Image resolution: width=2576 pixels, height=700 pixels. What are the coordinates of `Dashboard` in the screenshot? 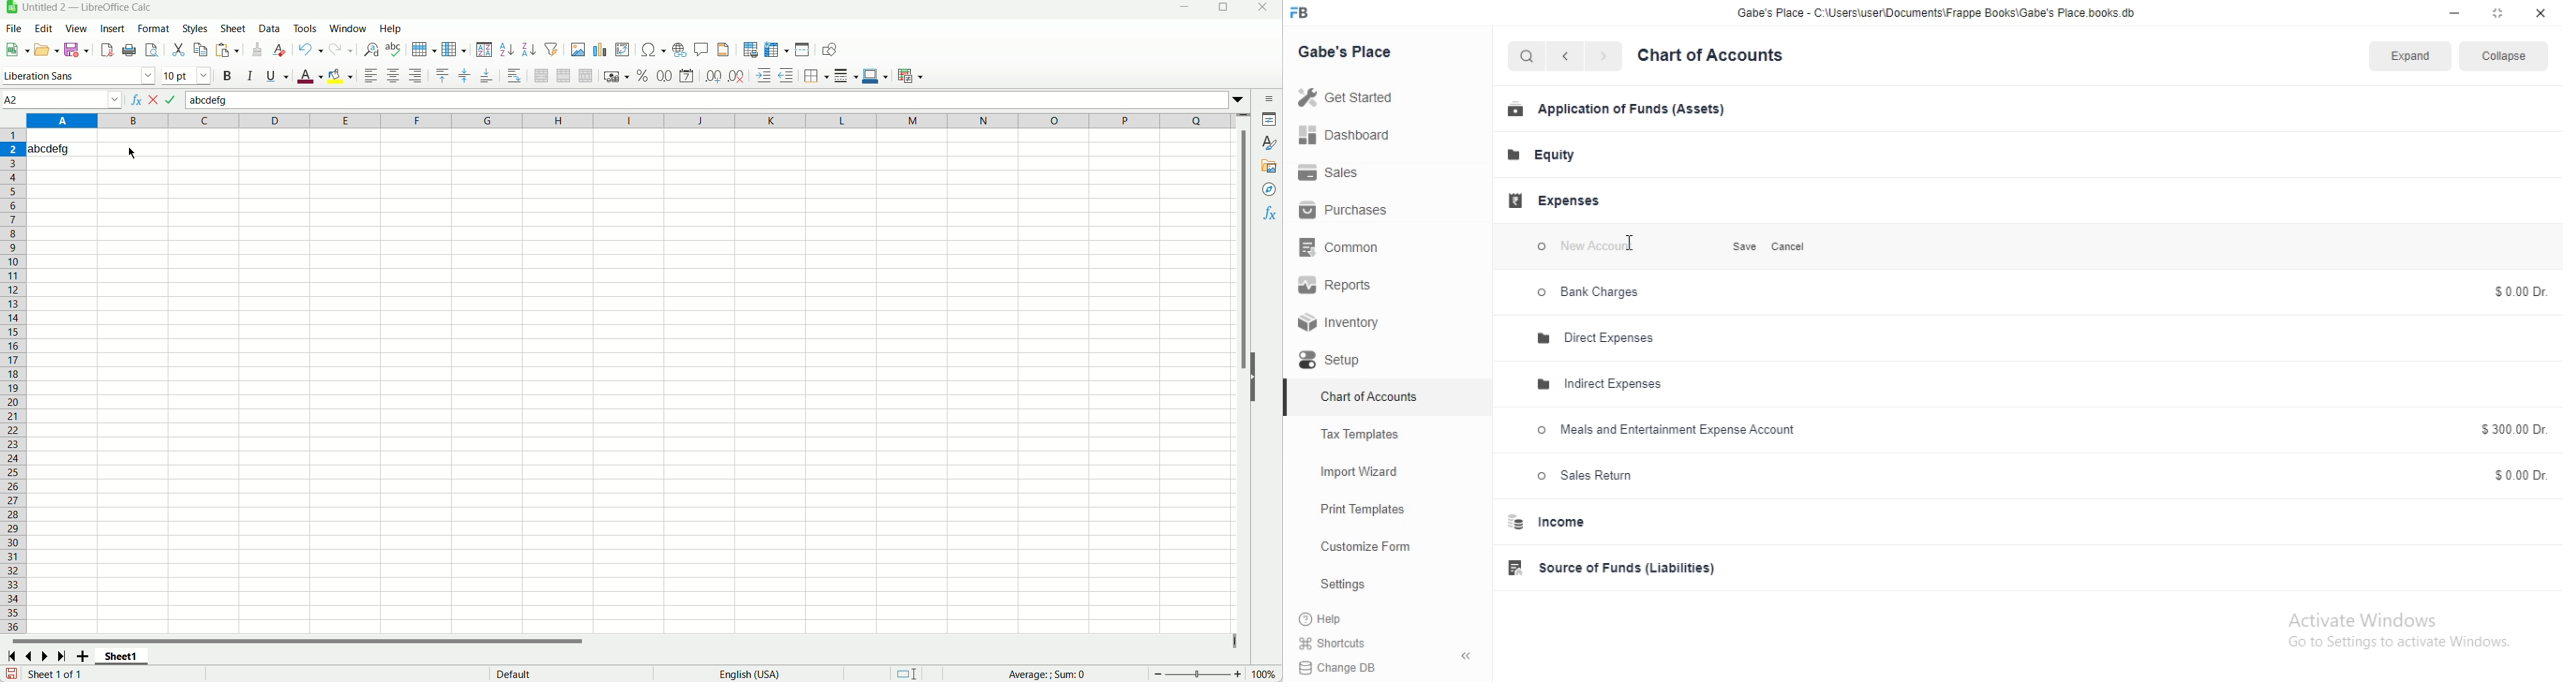 It's located at (1347, 137).